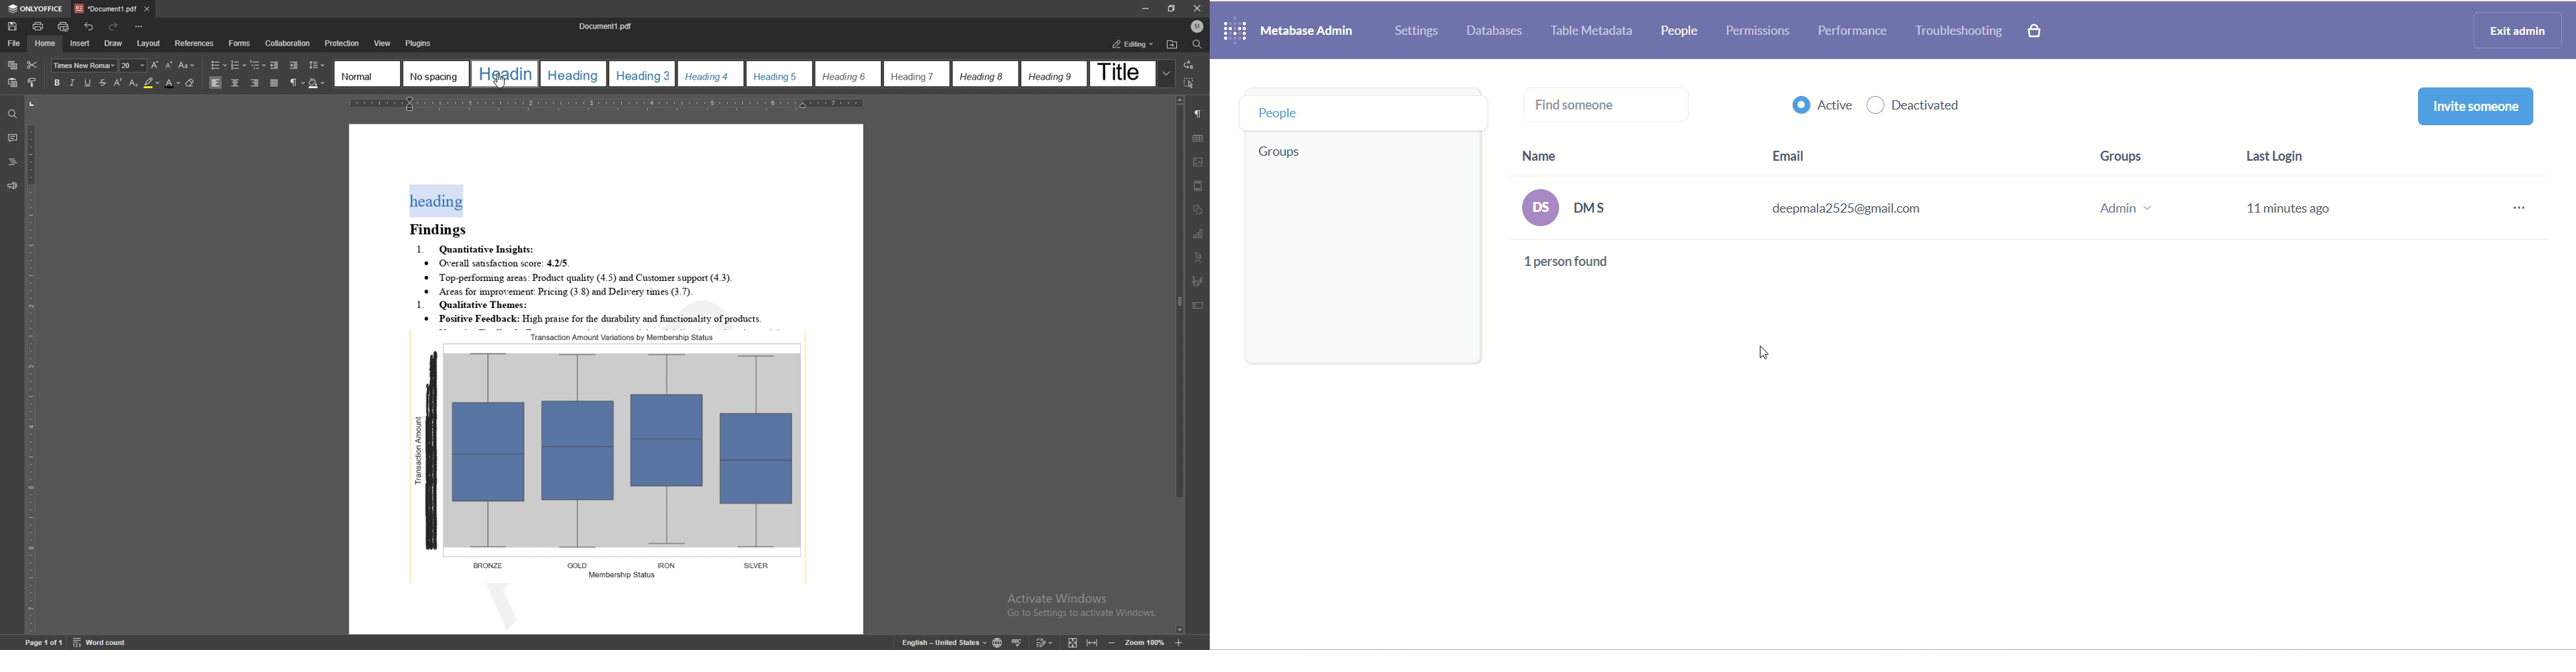 This screenshot has width=2576, height=672. I want to click on insert, so click(79, 43).